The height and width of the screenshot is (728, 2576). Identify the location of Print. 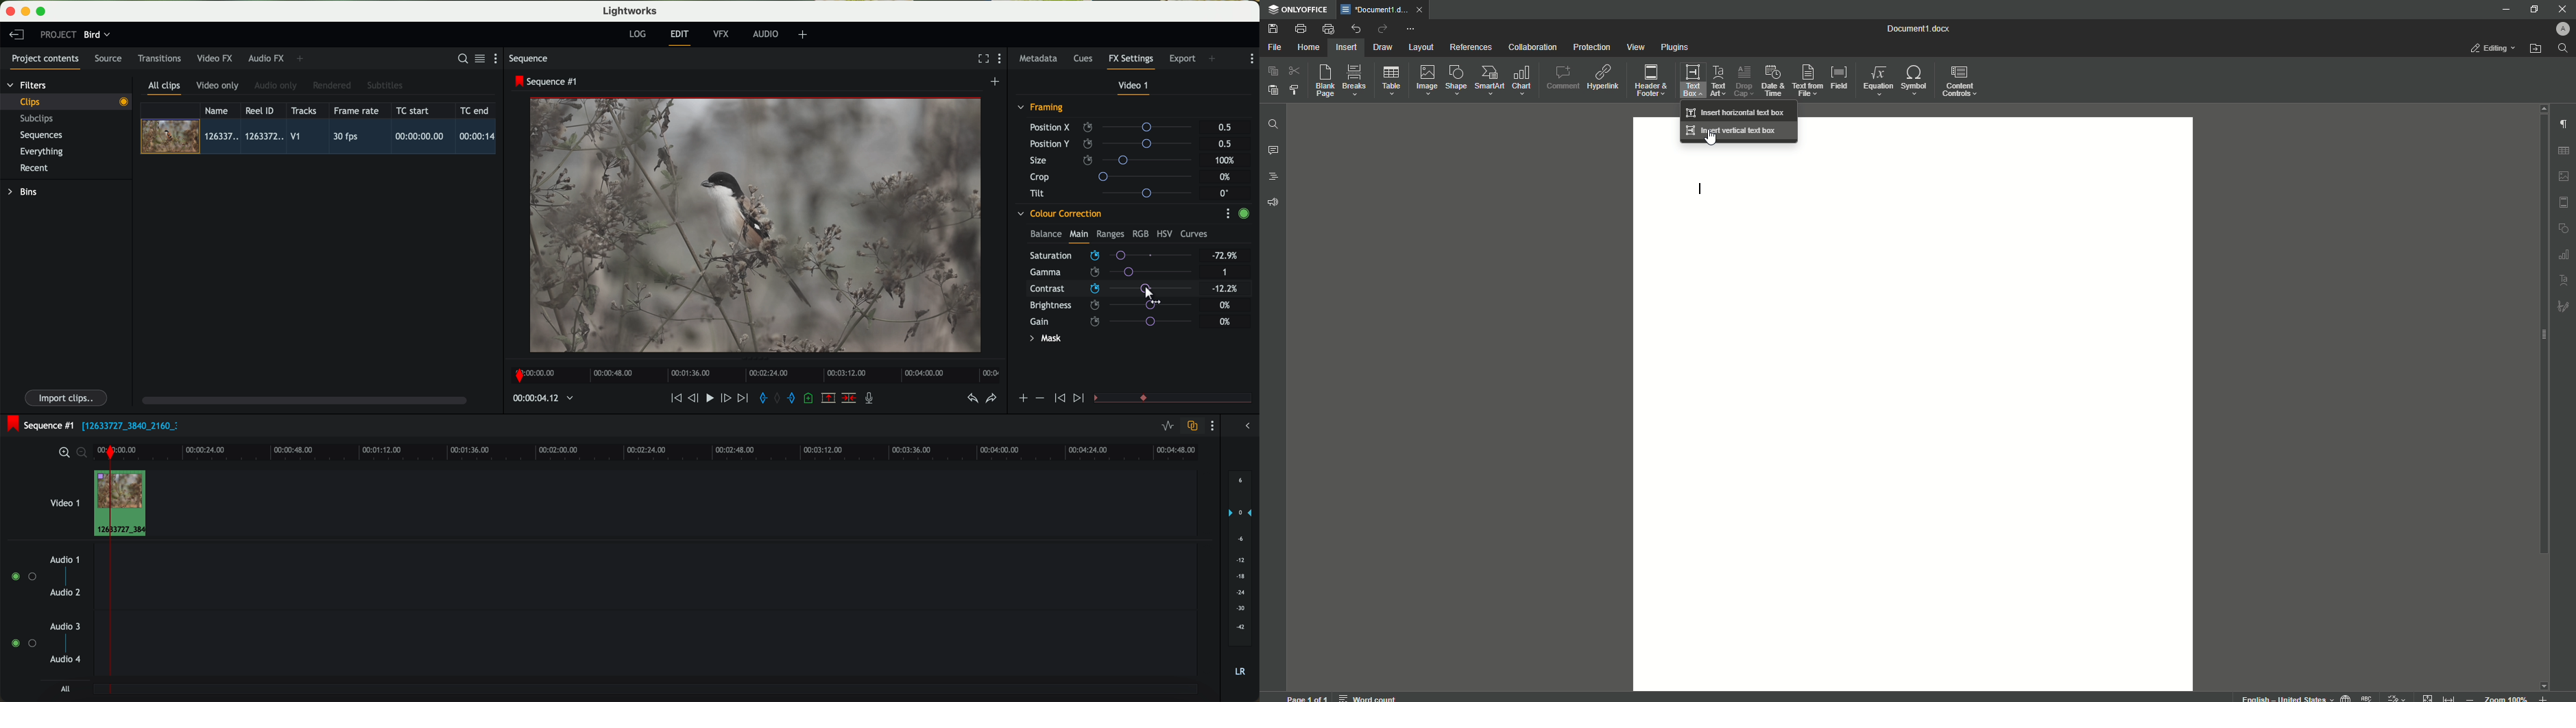
(1300, 29).